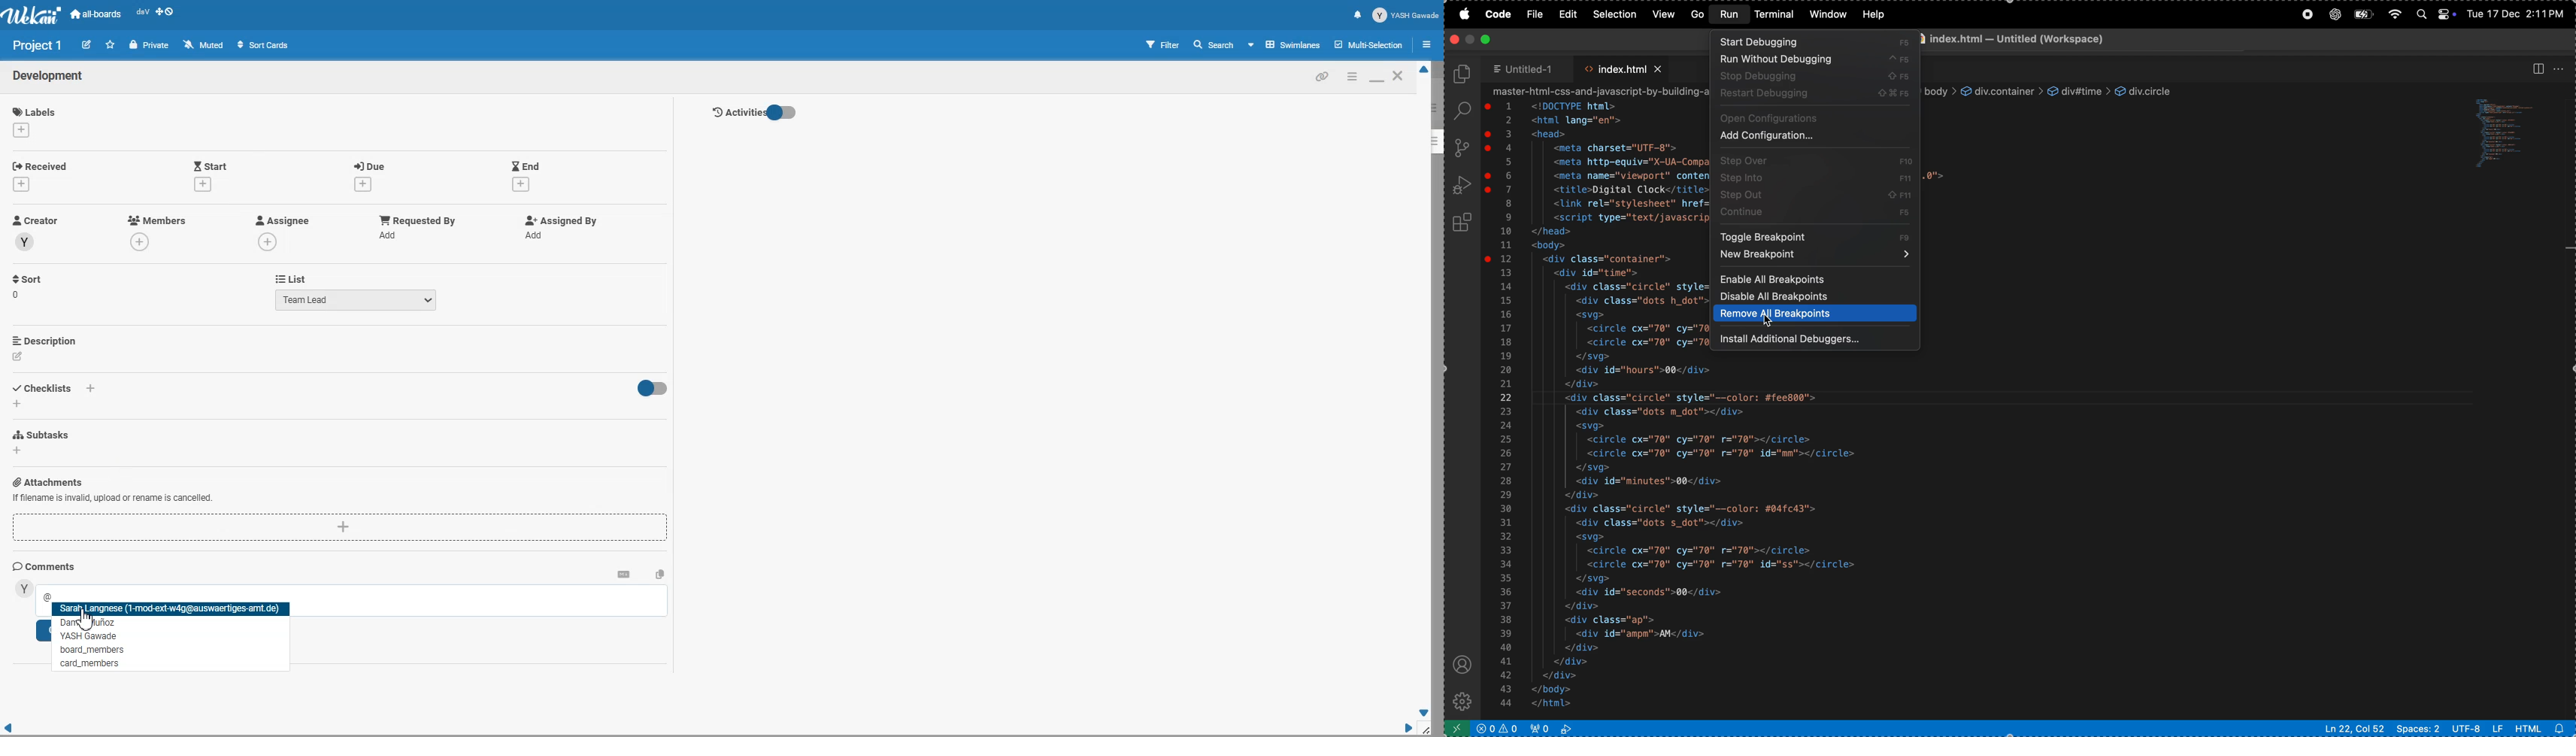  What do you see at coordinates (1370, 44) in the screenshot?
I see `Multi section` at bounding box center [1370, 44].